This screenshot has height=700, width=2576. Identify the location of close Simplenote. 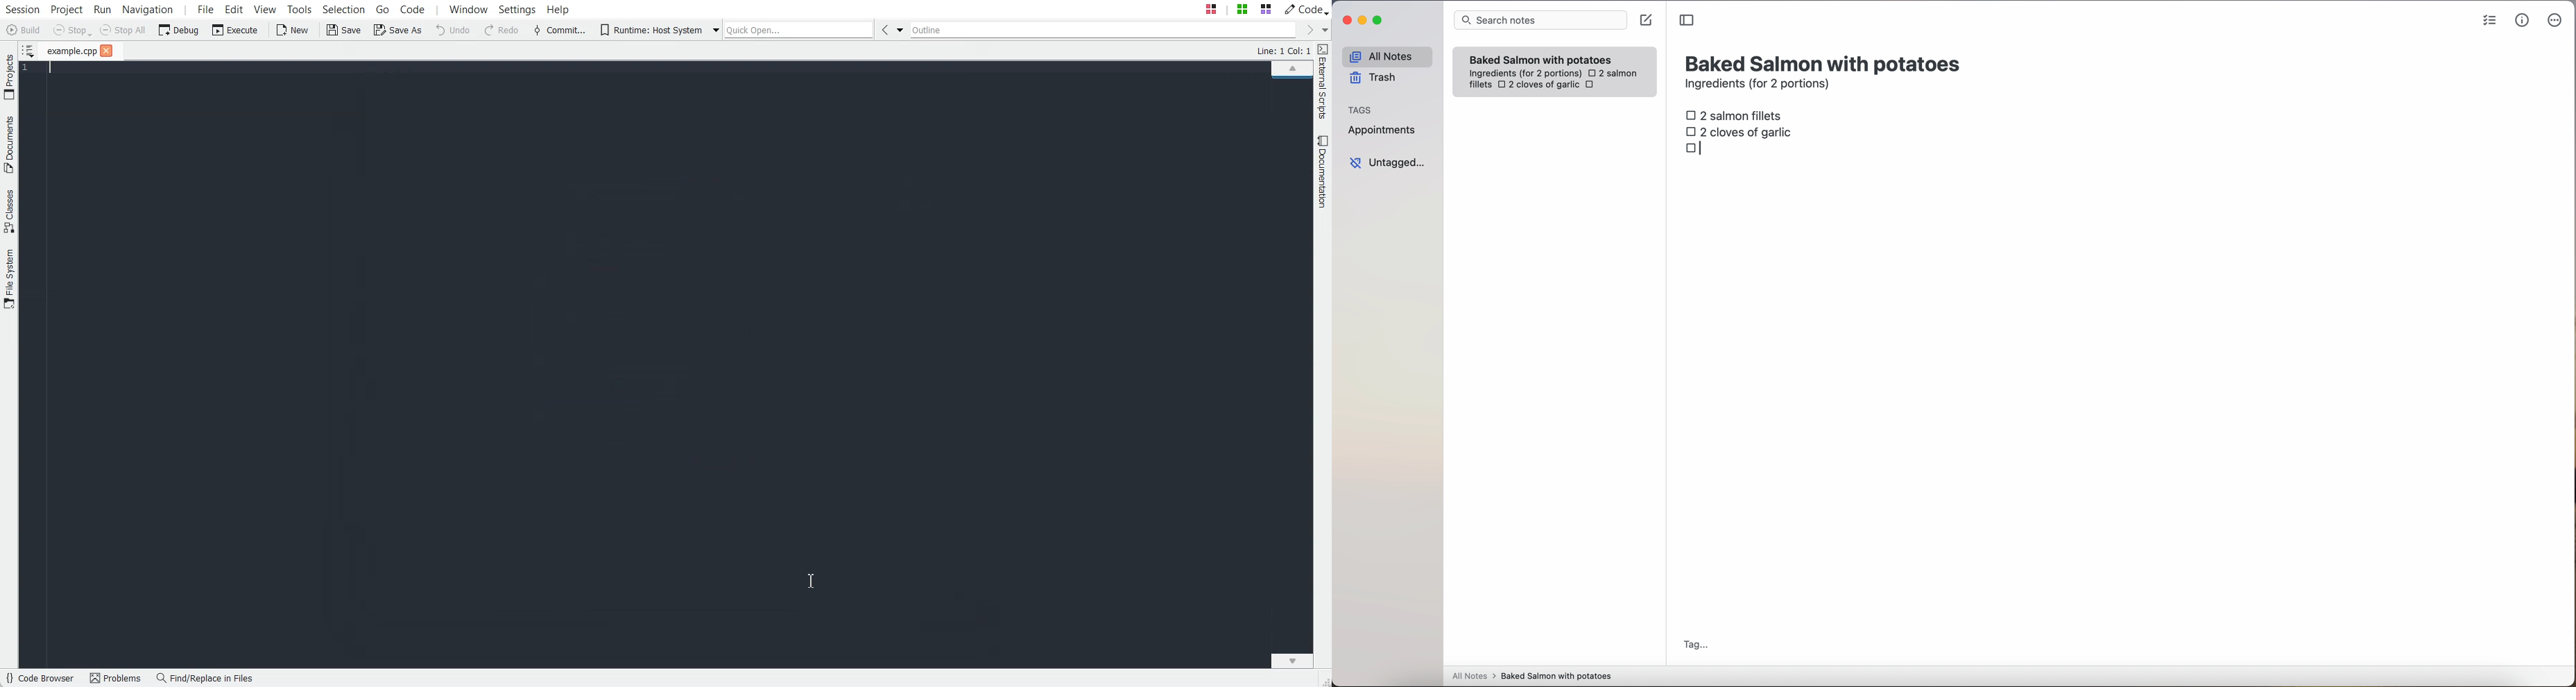
(1346, 21).